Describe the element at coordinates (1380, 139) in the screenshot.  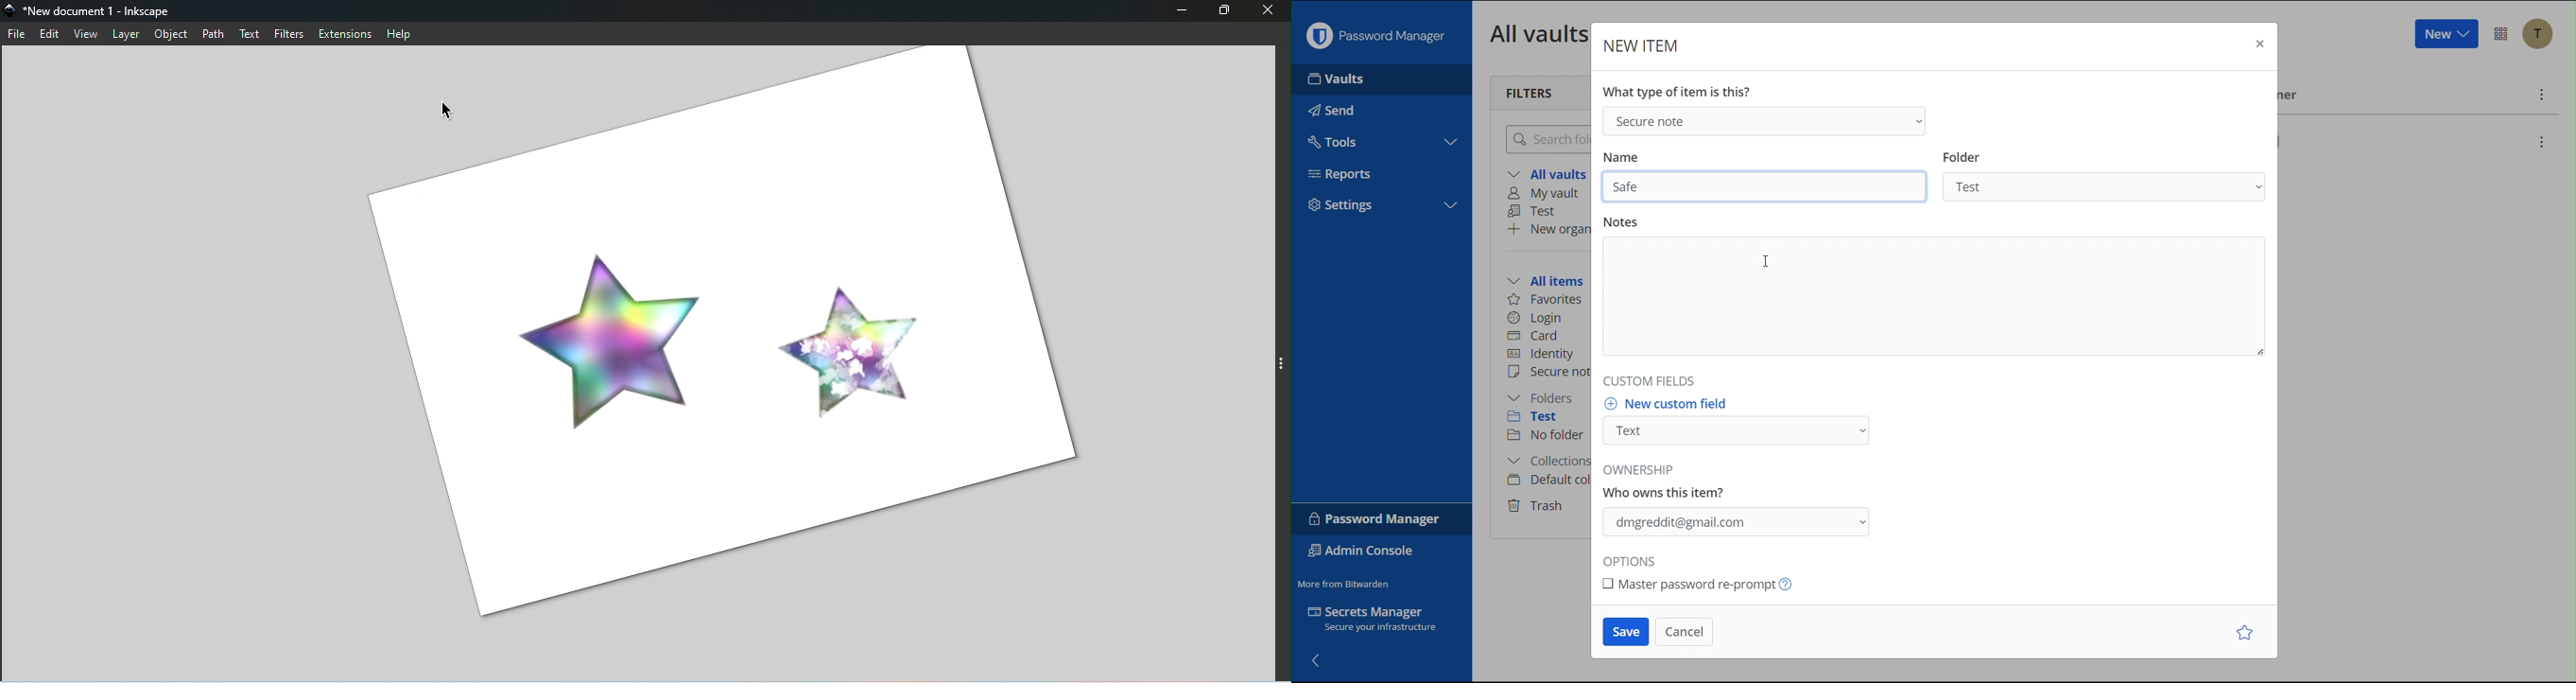
I see `Tools` at that location.